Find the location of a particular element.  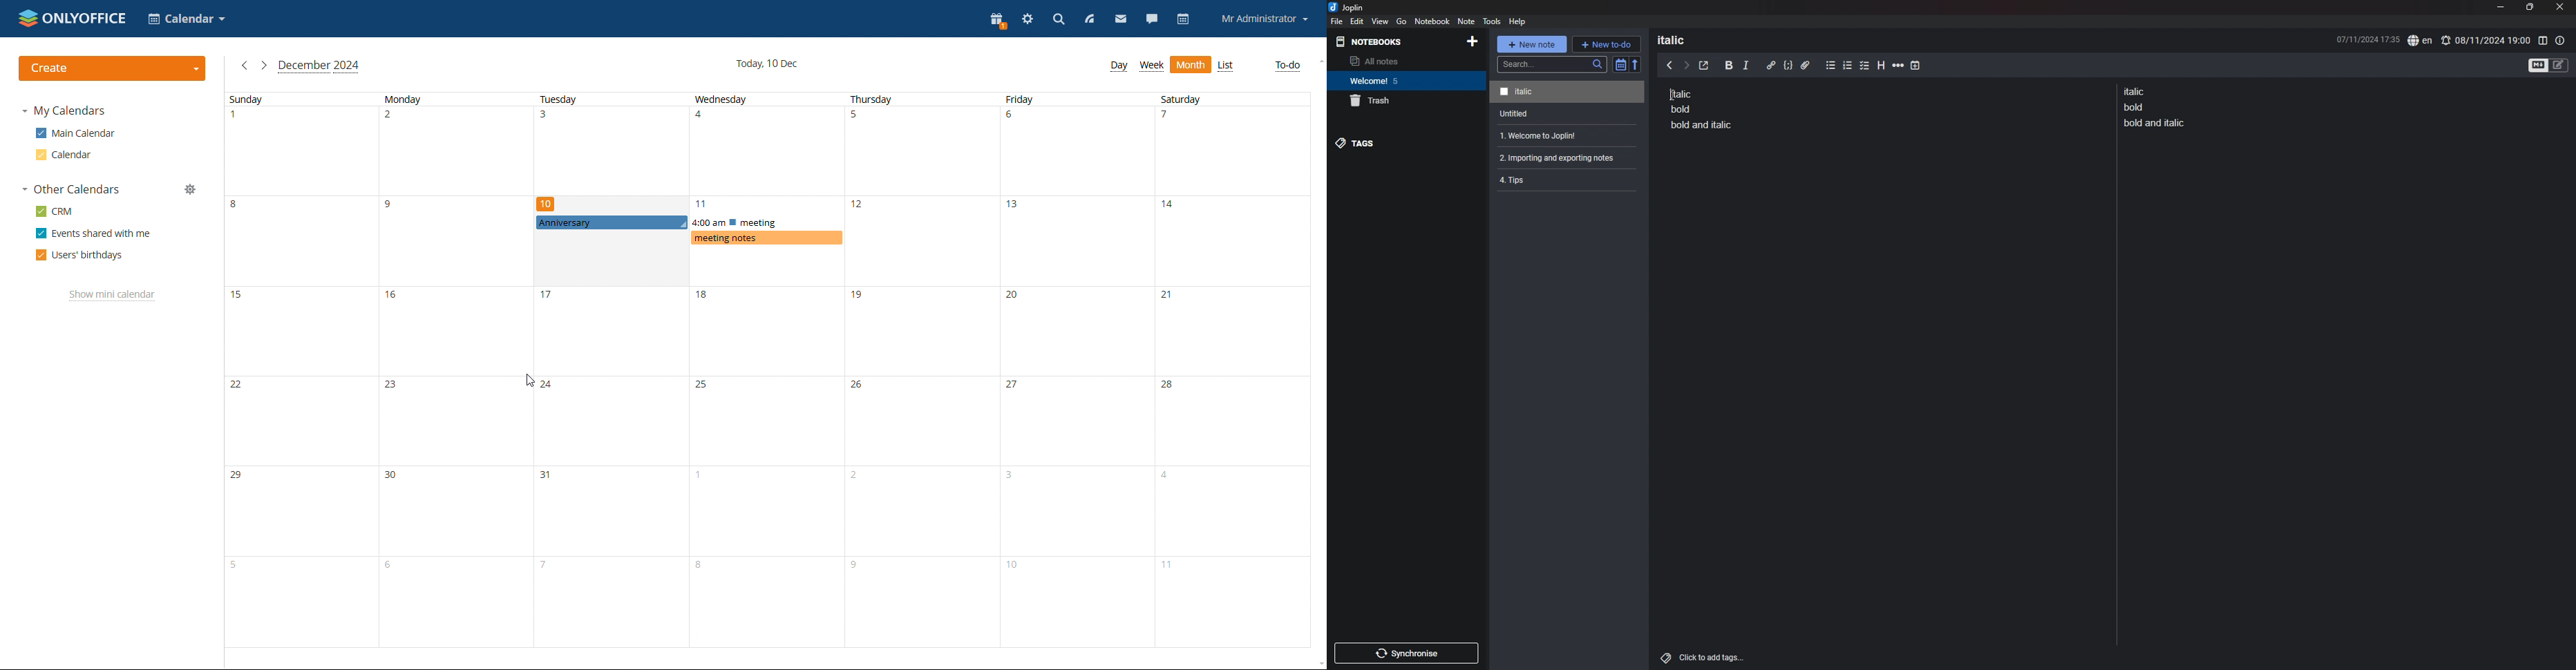

mail is located at coordinates (1121, 19).